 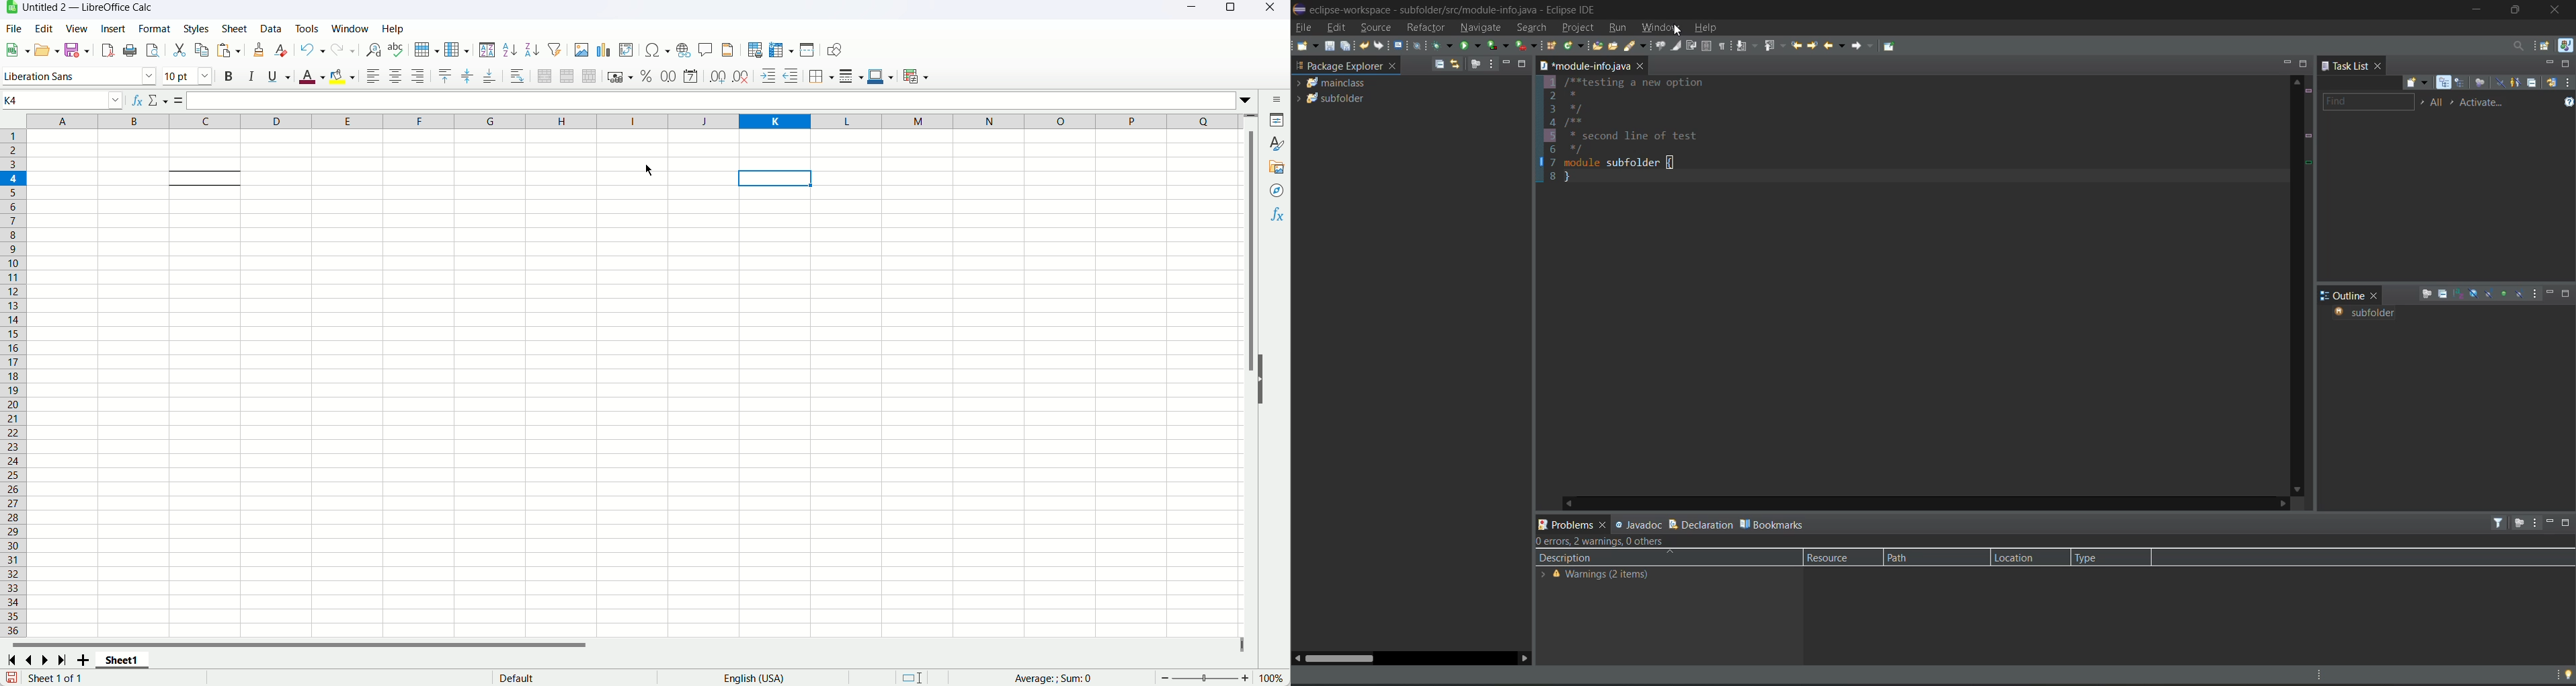 I want to click on navigate, so click(x=1483, y=27).